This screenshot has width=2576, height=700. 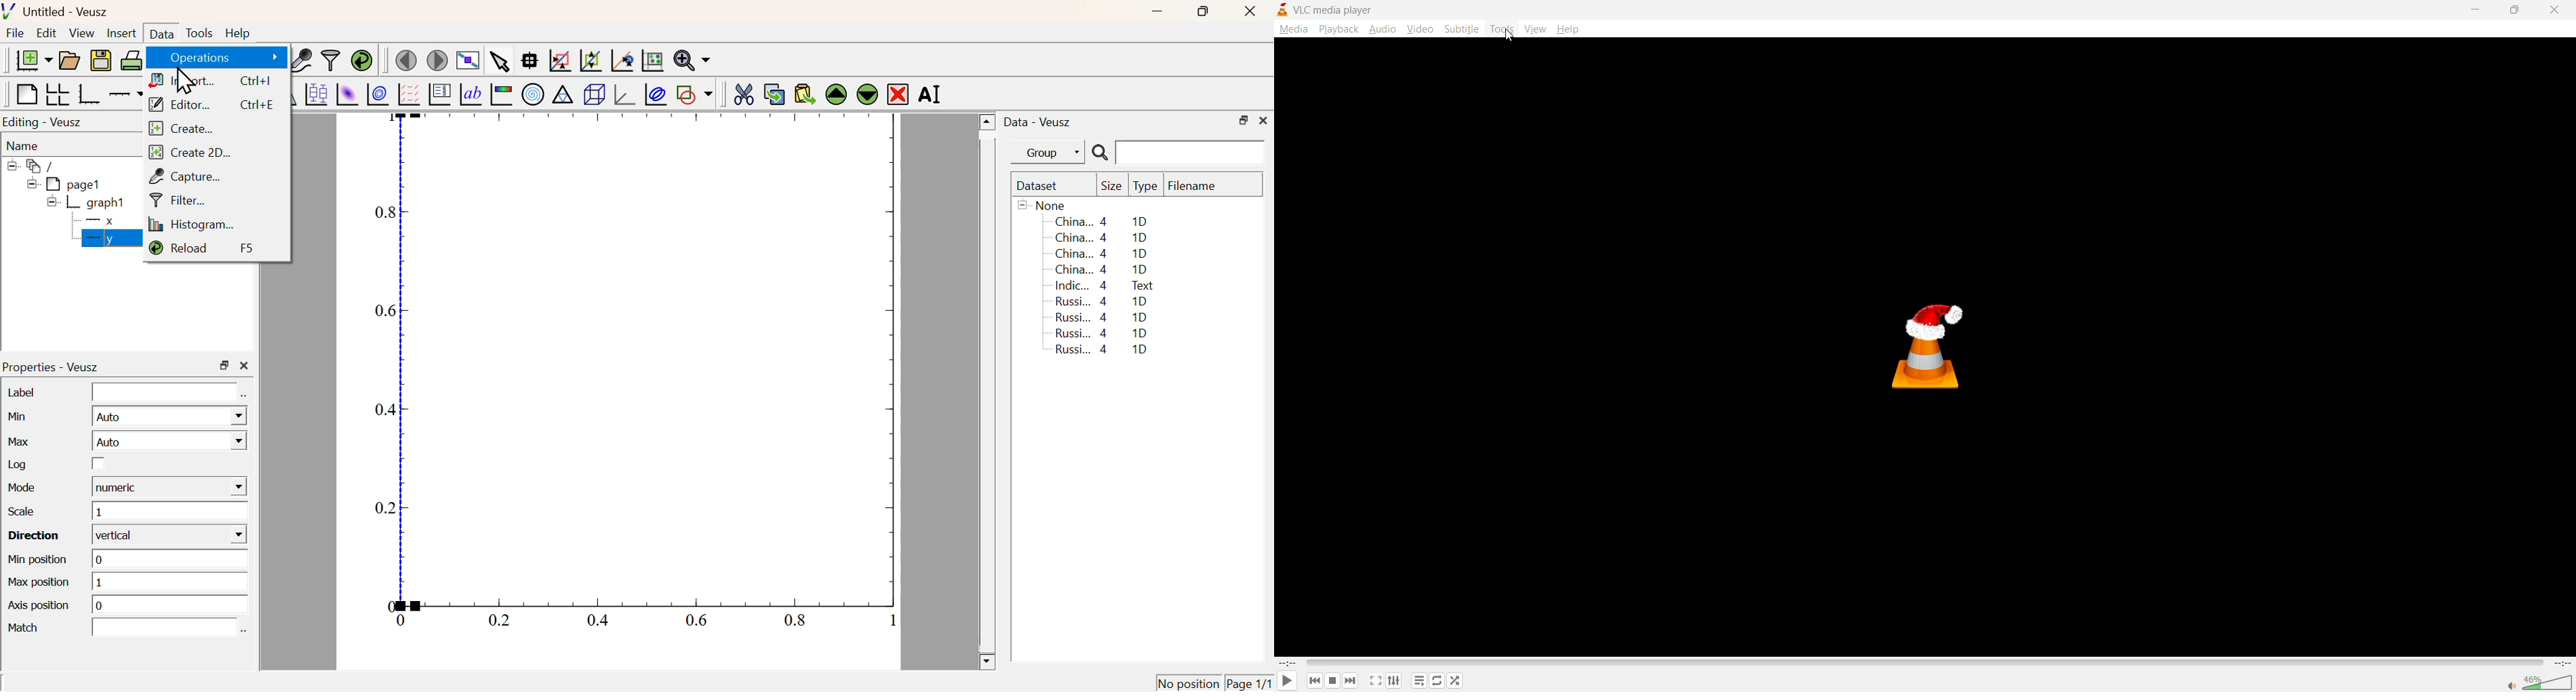 I want to click on China... 4 1D, so click(x=1102, y=270).